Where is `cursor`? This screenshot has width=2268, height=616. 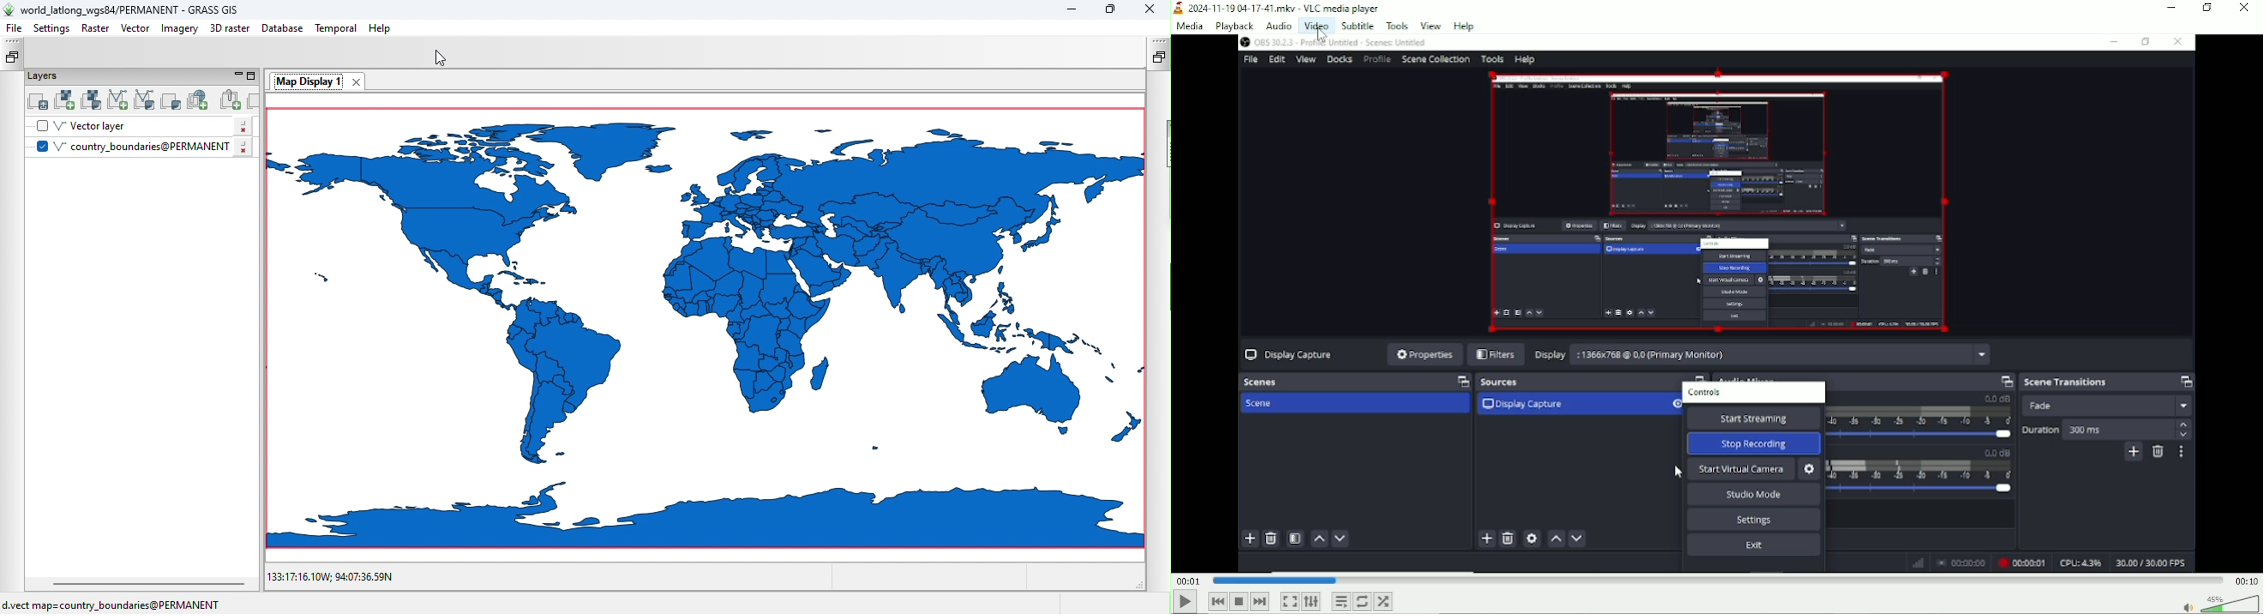
cursor is located at coordinates (1323, 39).